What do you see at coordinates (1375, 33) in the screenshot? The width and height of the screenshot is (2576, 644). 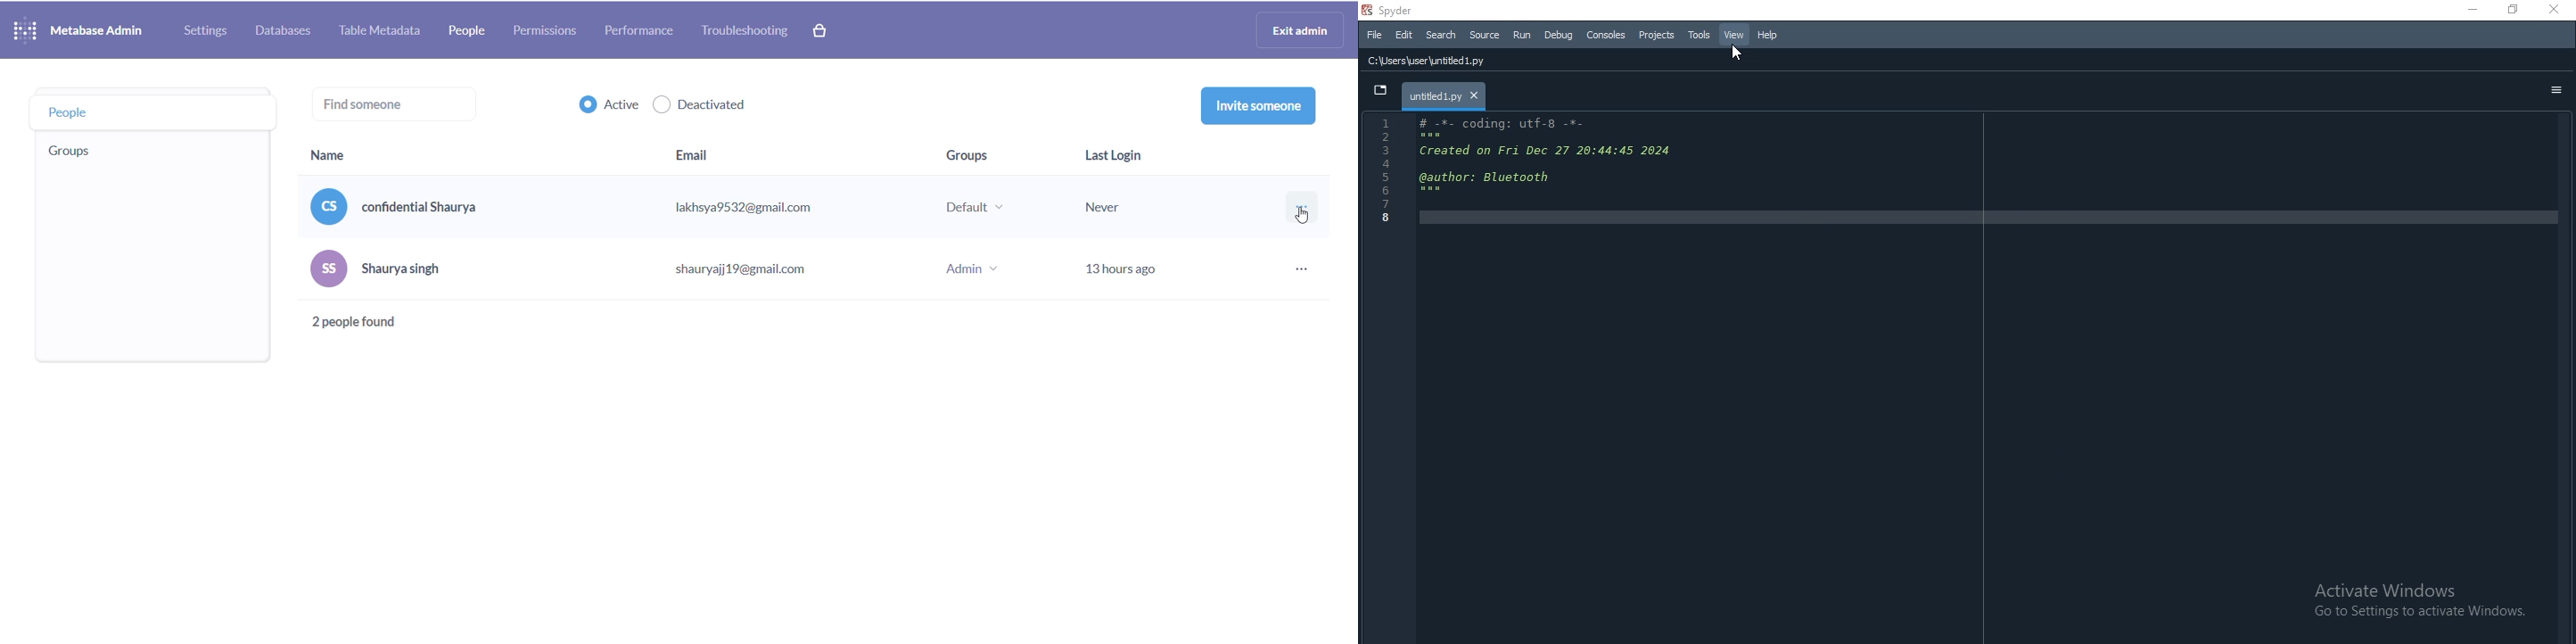 I see `file` at bounding box center [1375, 33].